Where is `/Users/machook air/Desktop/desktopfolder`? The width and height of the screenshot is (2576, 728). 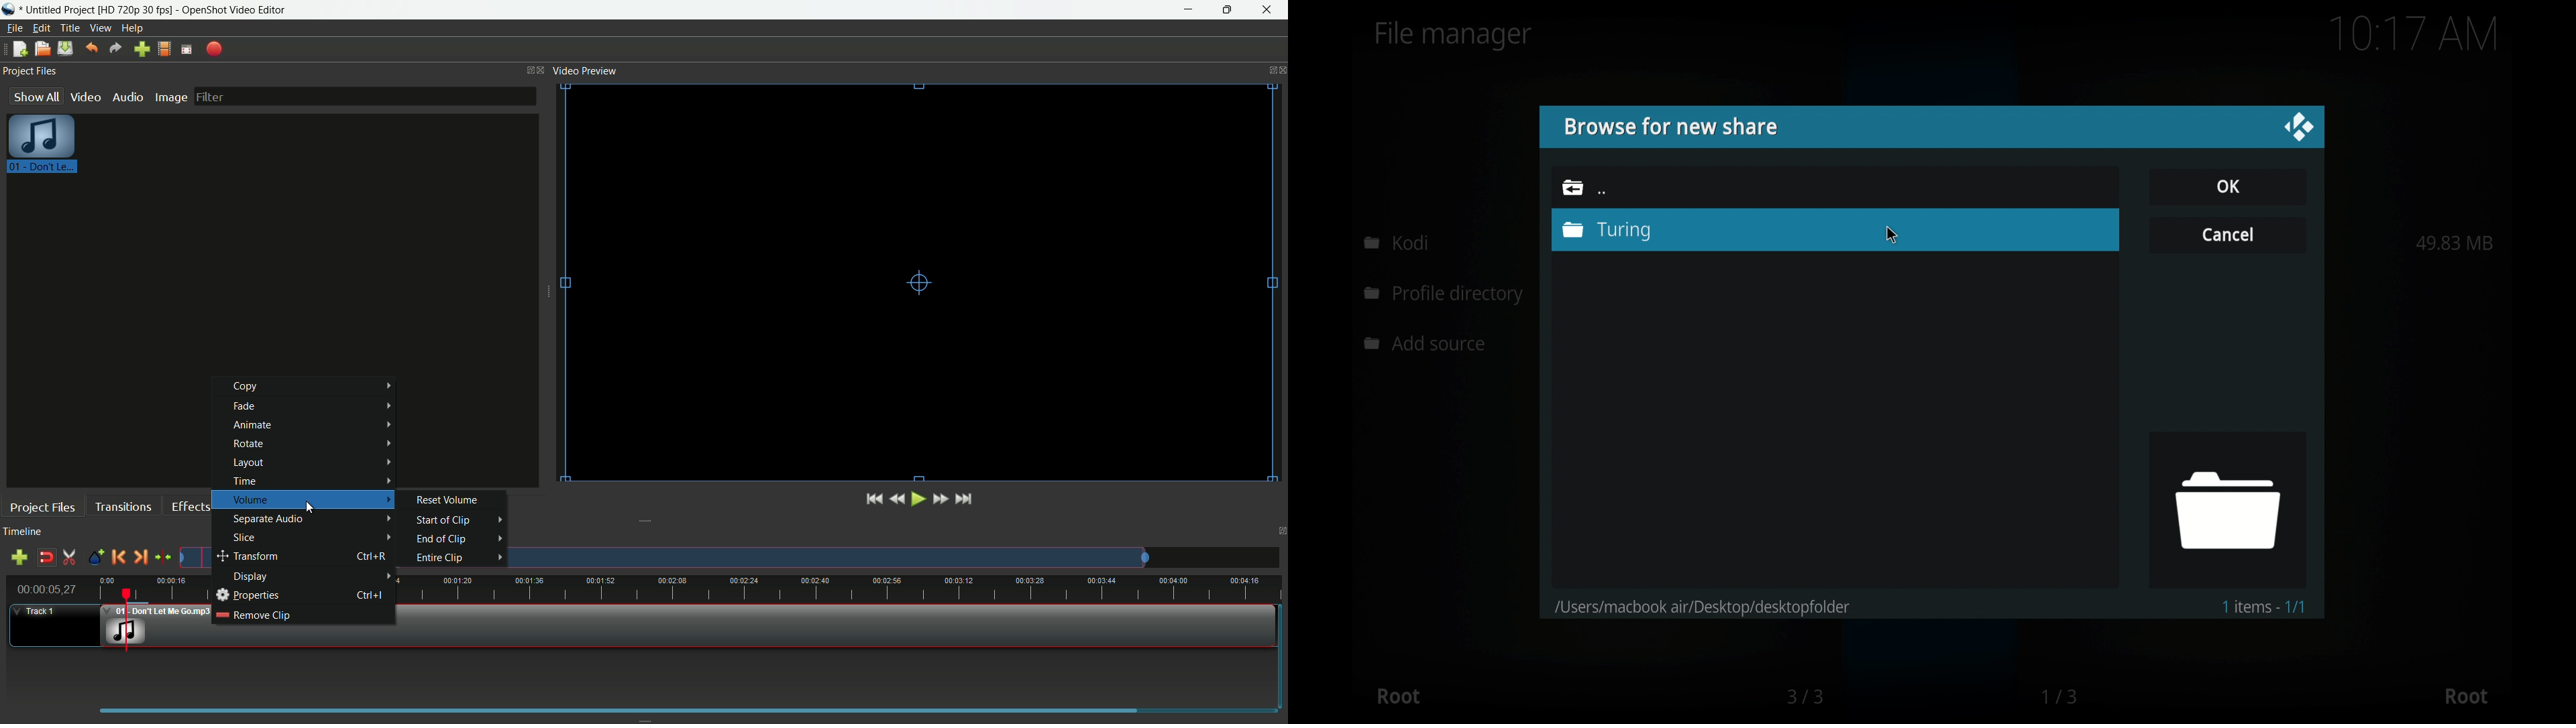
/Users/machook air/Desktop/desktopfolder is located at coordinates (1704, 605).